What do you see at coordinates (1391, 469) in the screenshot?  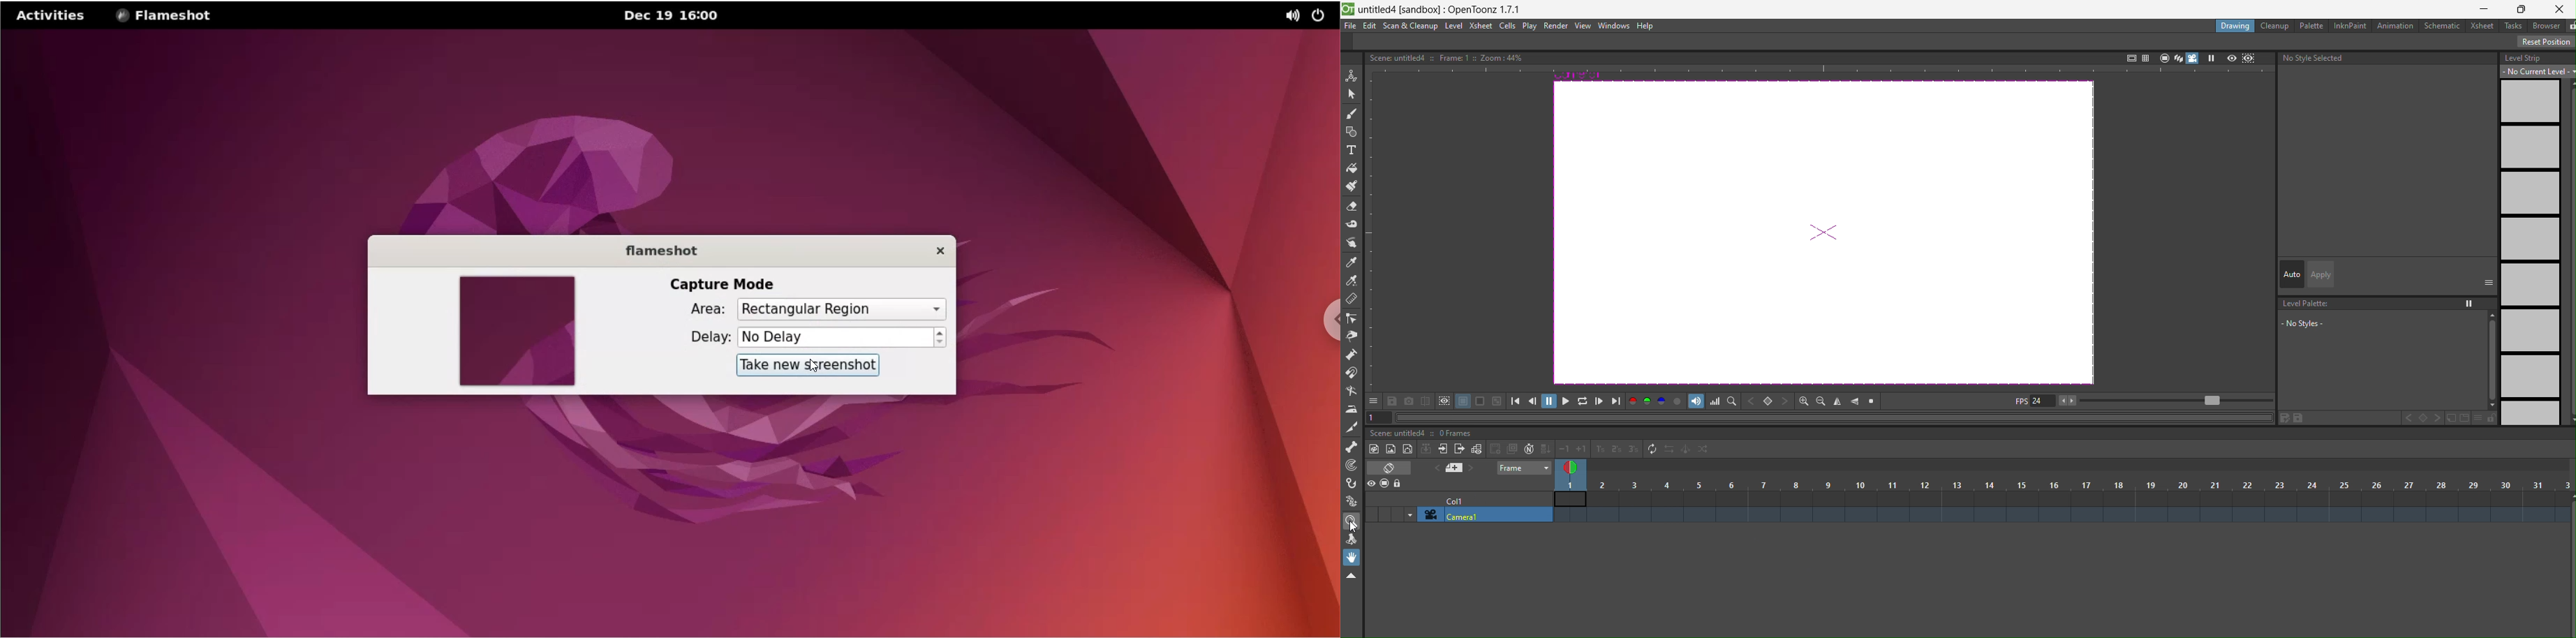 I see `icon` at bounding box center [1391, 469].